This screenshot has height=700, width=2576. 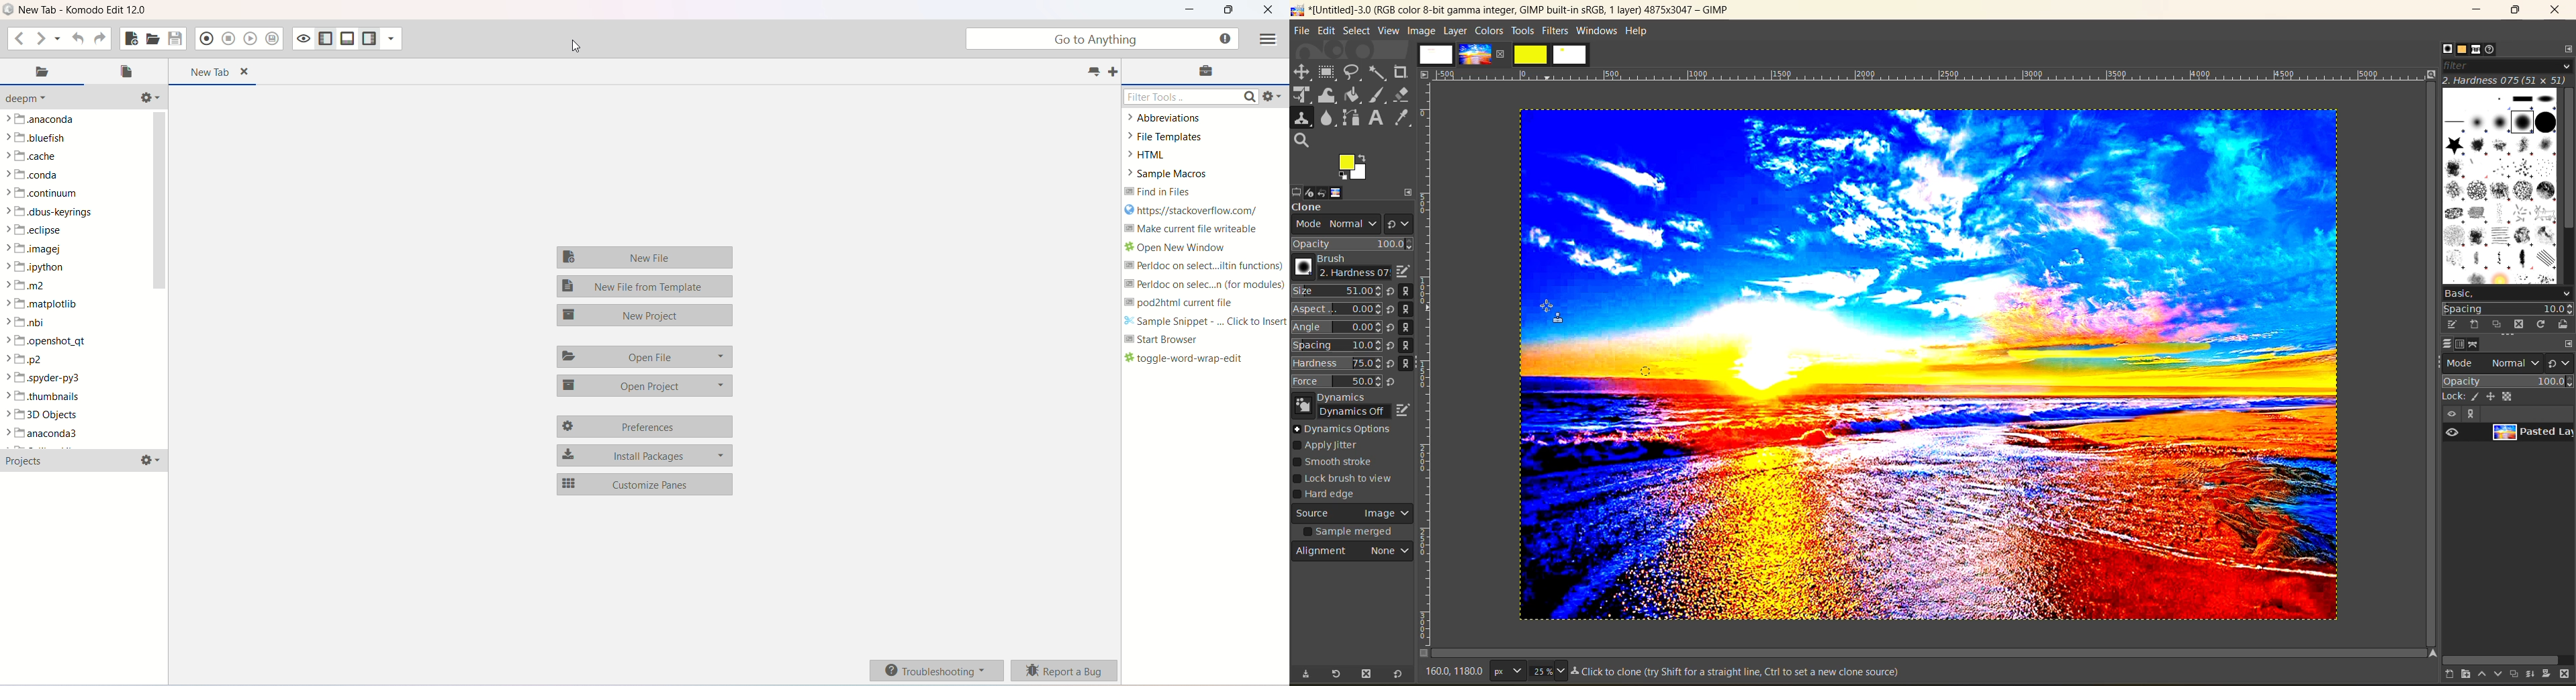 What do you see at coordinates (1420, 30) in the screenshot?
I see `image` at bounding box center [1420, 30].